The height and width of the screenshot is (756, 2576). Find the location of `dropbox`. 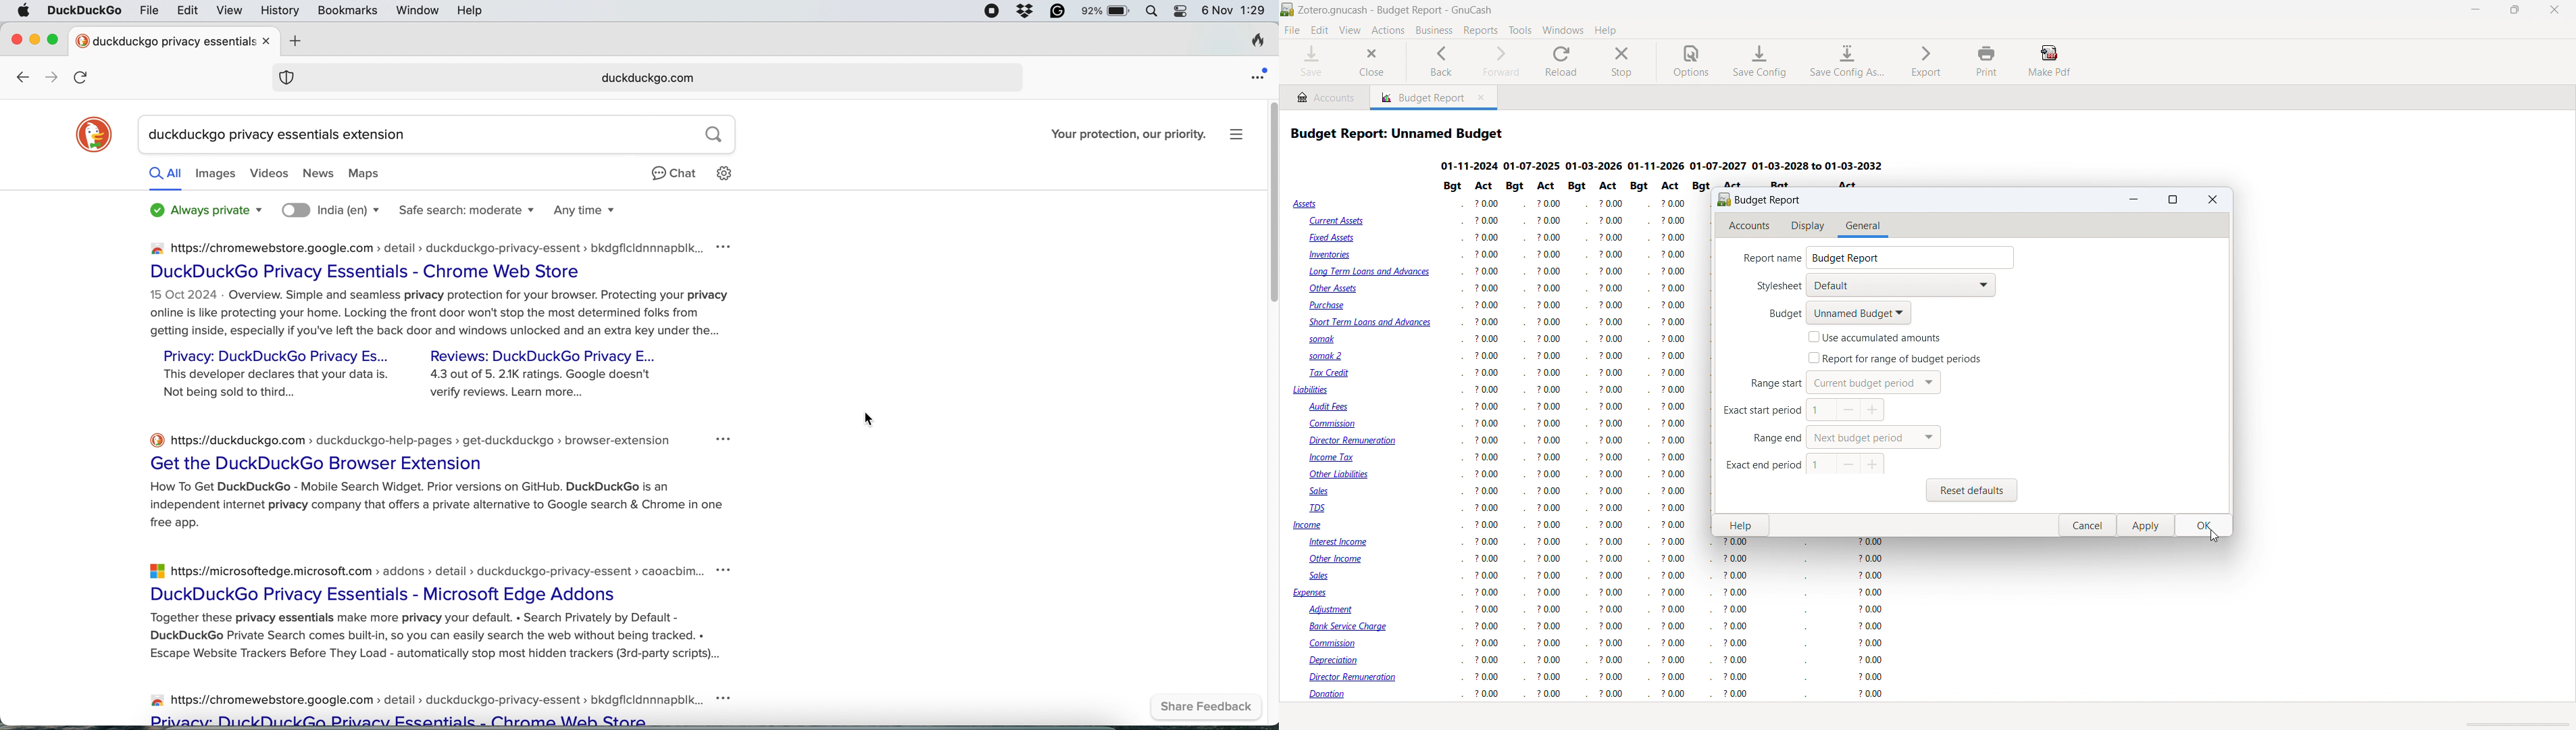

dropbox is located at coordinates (1028, 11).